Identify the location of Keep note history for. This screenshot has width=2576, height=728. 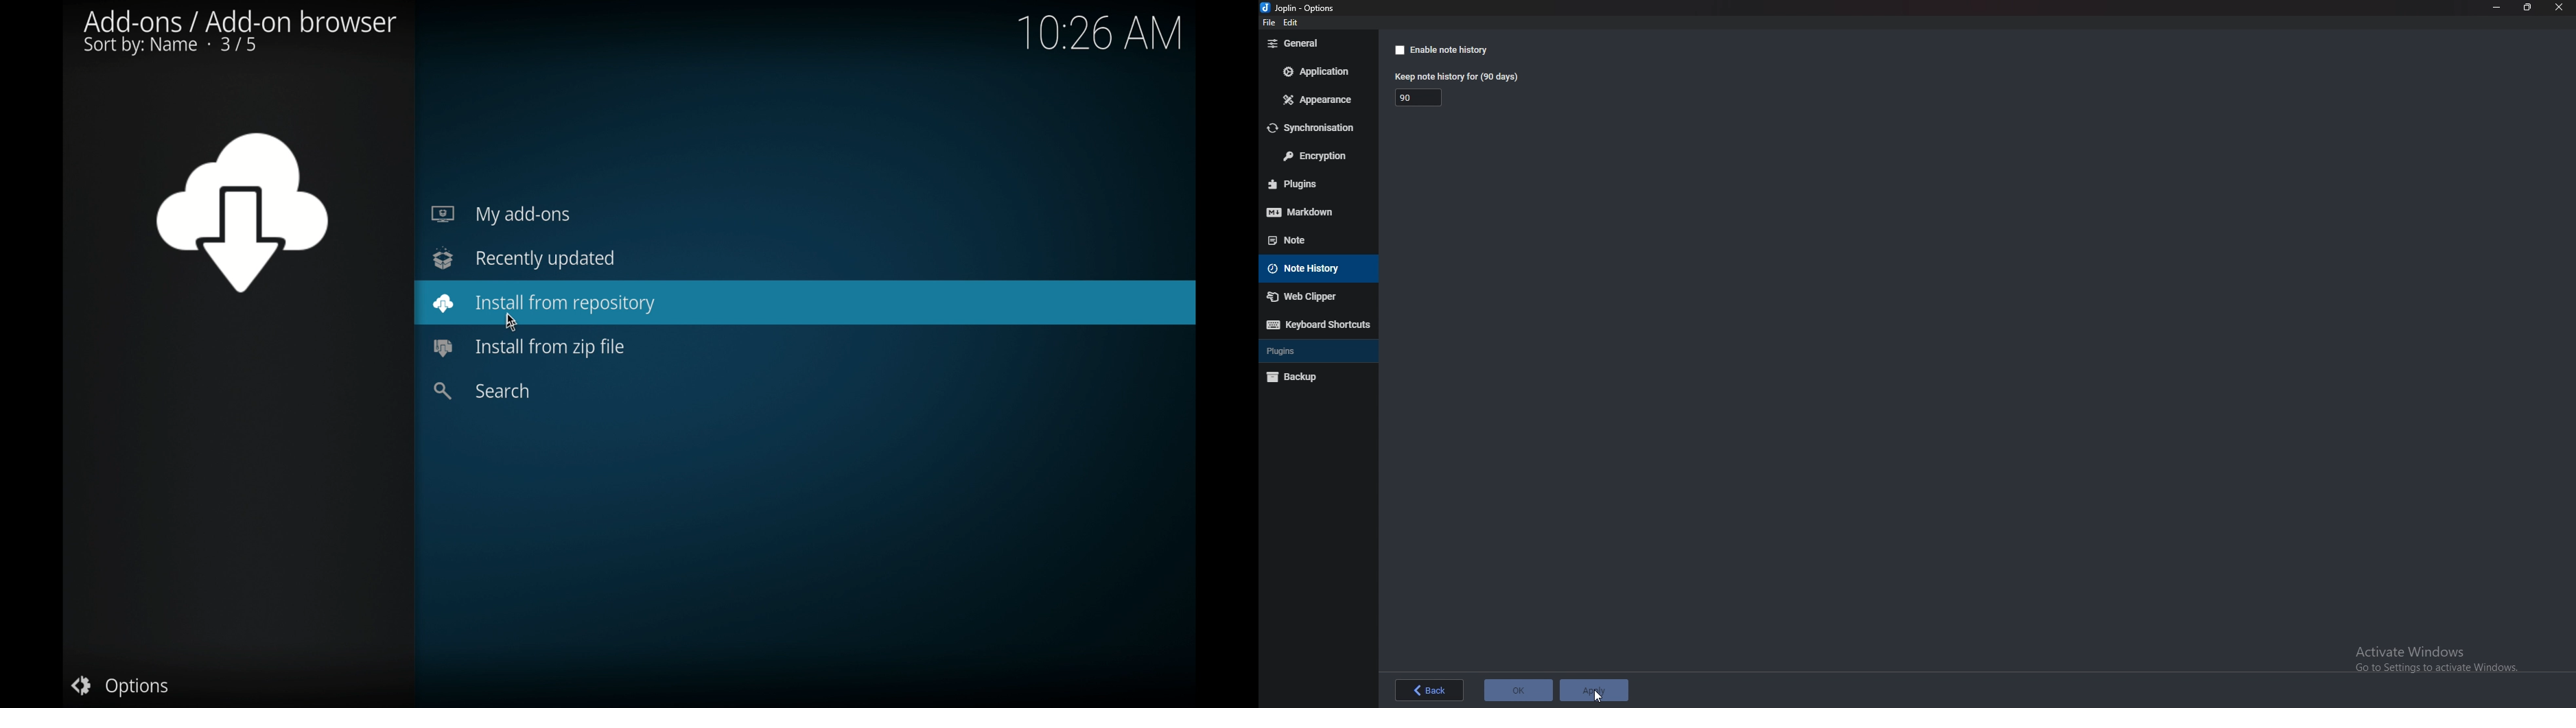
(1421, 97).